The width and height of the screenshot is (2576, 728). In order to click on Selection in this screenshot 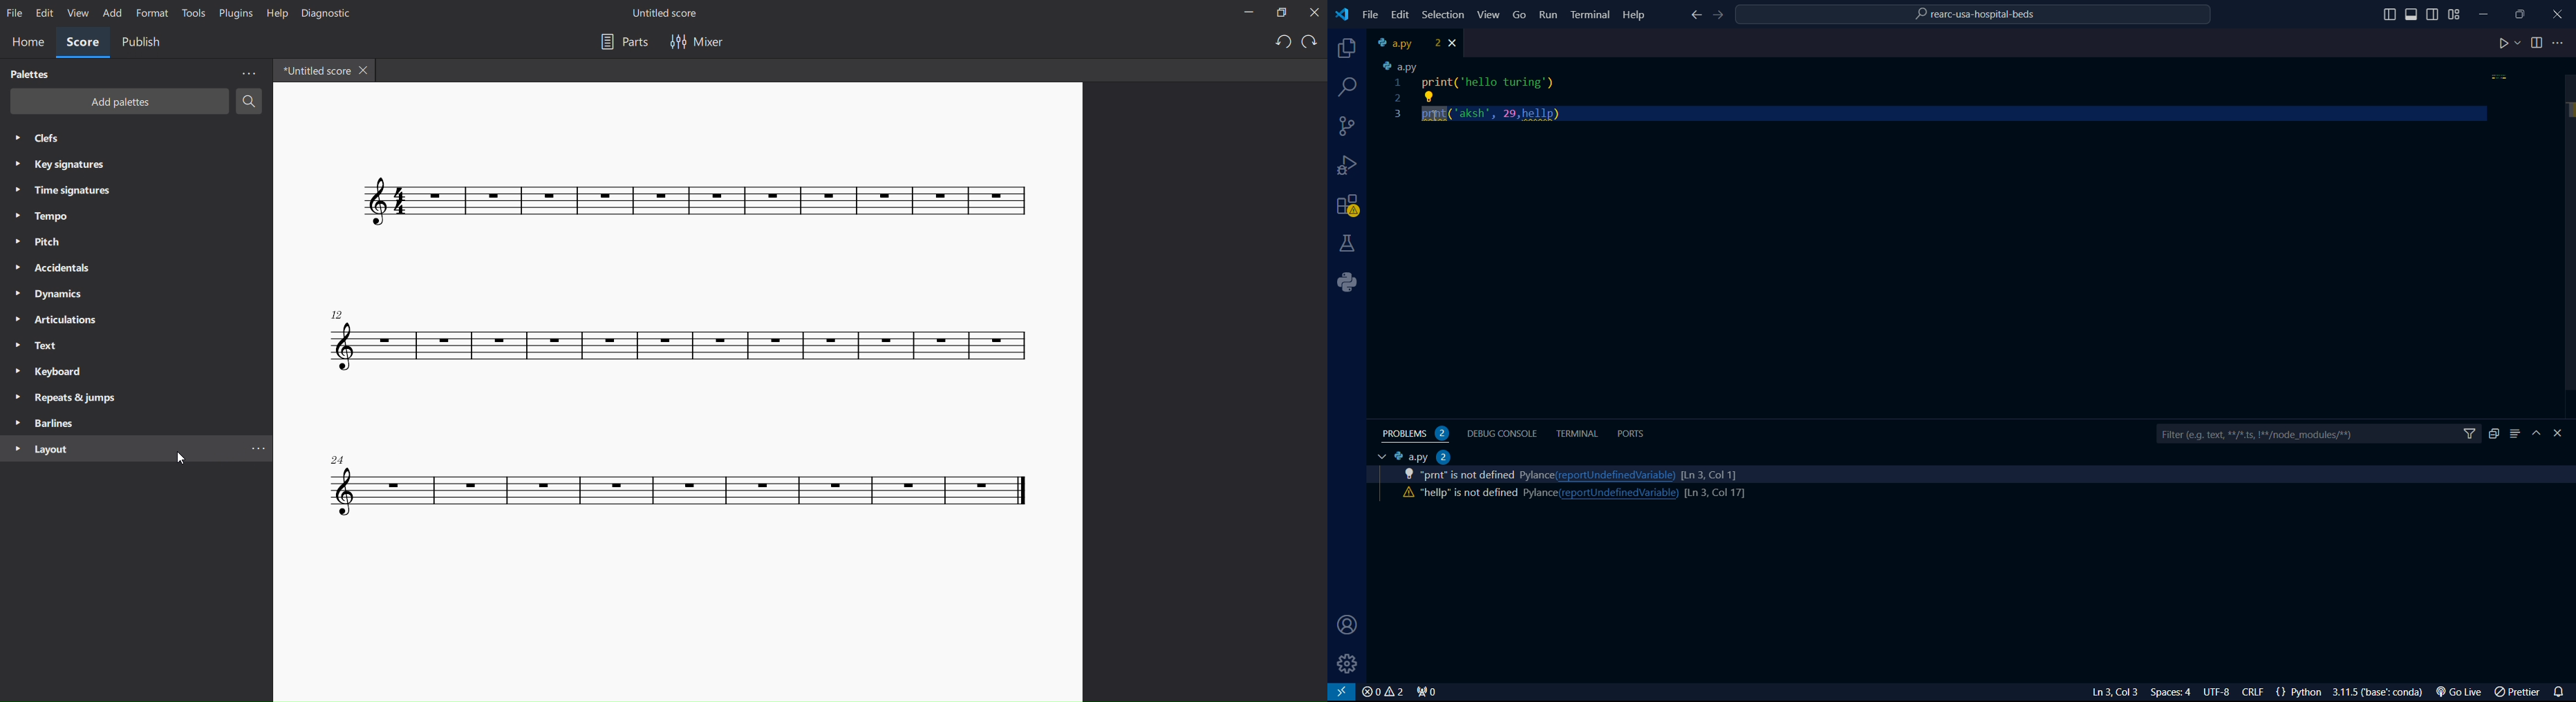, I will do `click(1445, 16)`.